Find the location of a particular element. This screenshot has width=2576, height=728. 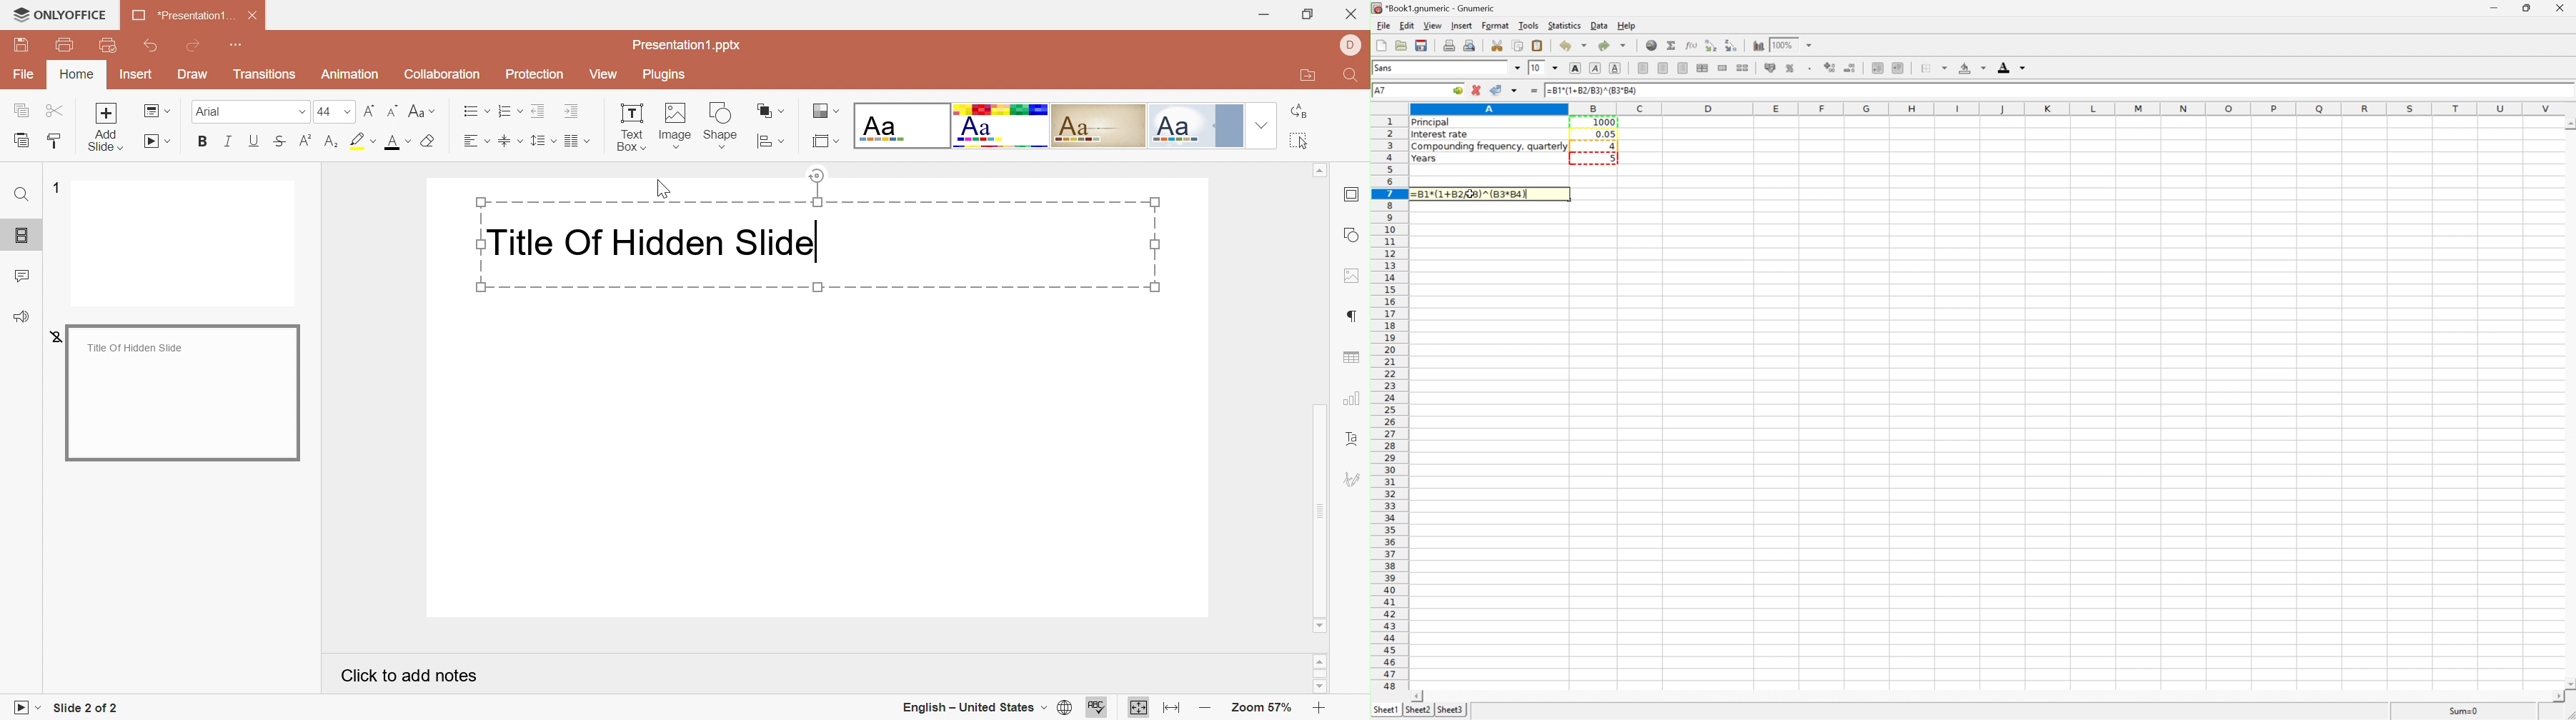

Change color theme is located at coordinates (823, 111).